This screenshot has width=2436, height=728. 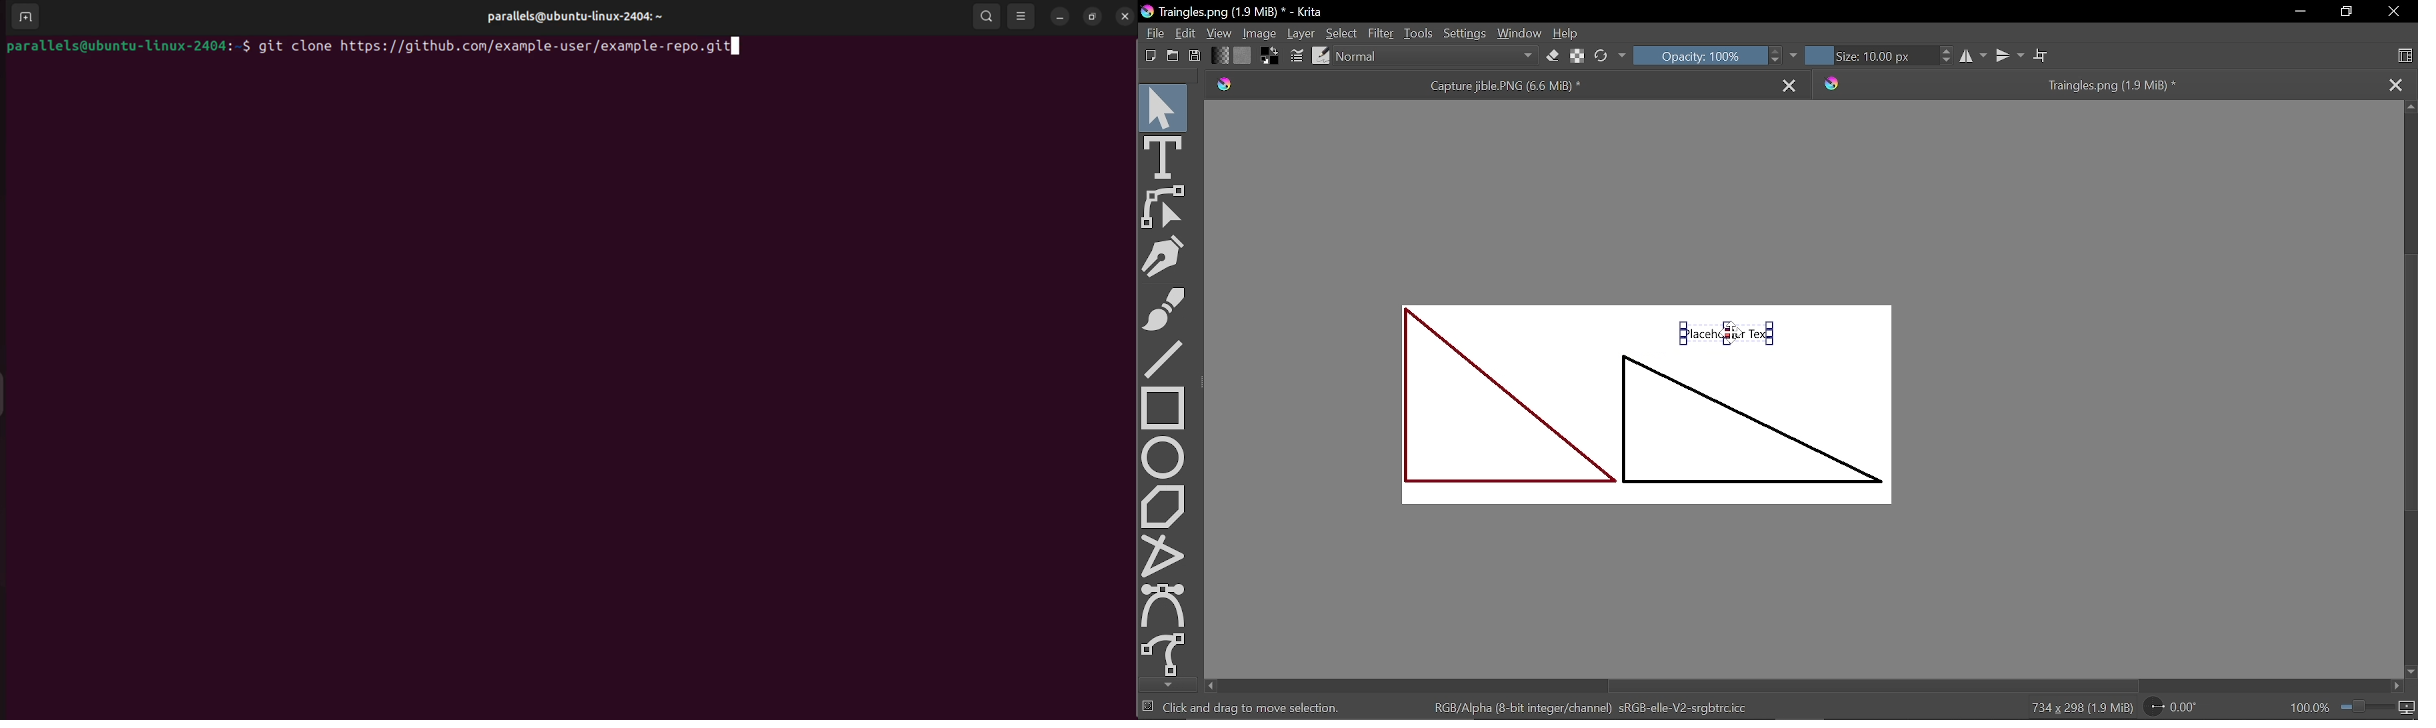 What do you see at coordinates (1974, 57) in the screenshot?
I see `Horizontal mirror` at bounding box center [1974, 57].